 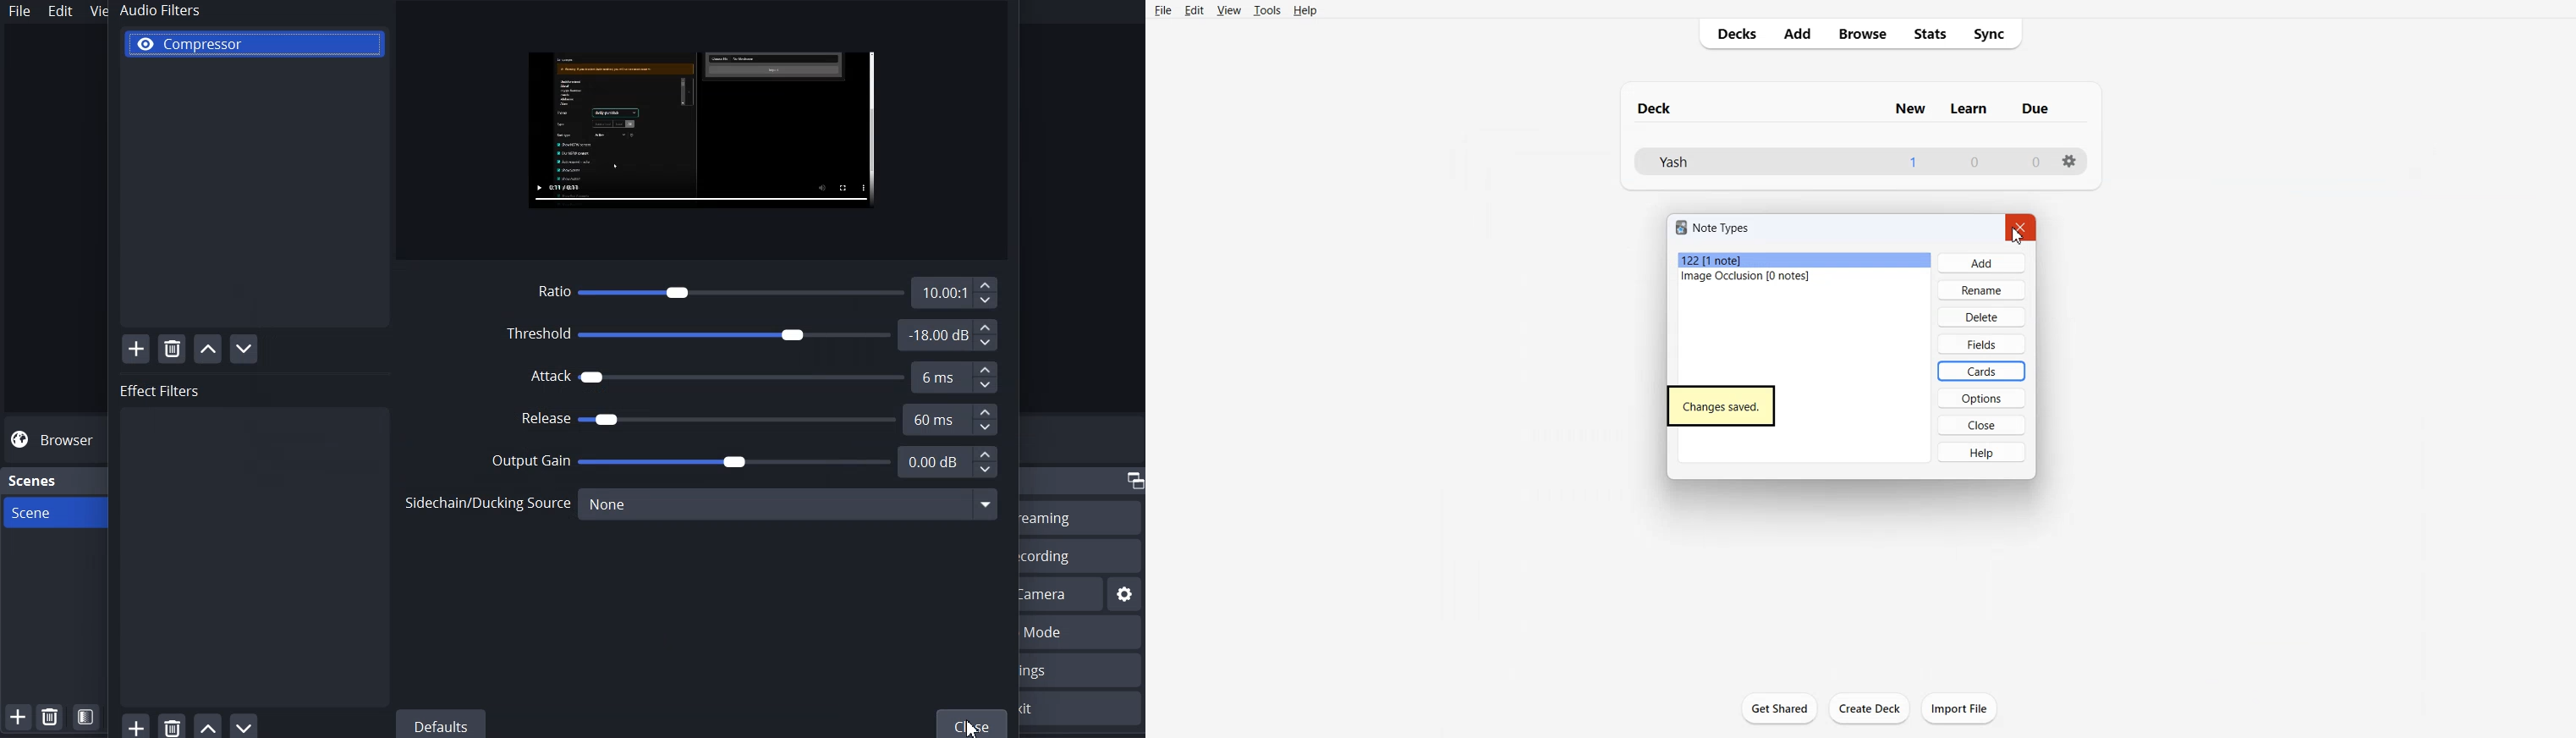 I want to click on Scene, so click(x=34, y=481).